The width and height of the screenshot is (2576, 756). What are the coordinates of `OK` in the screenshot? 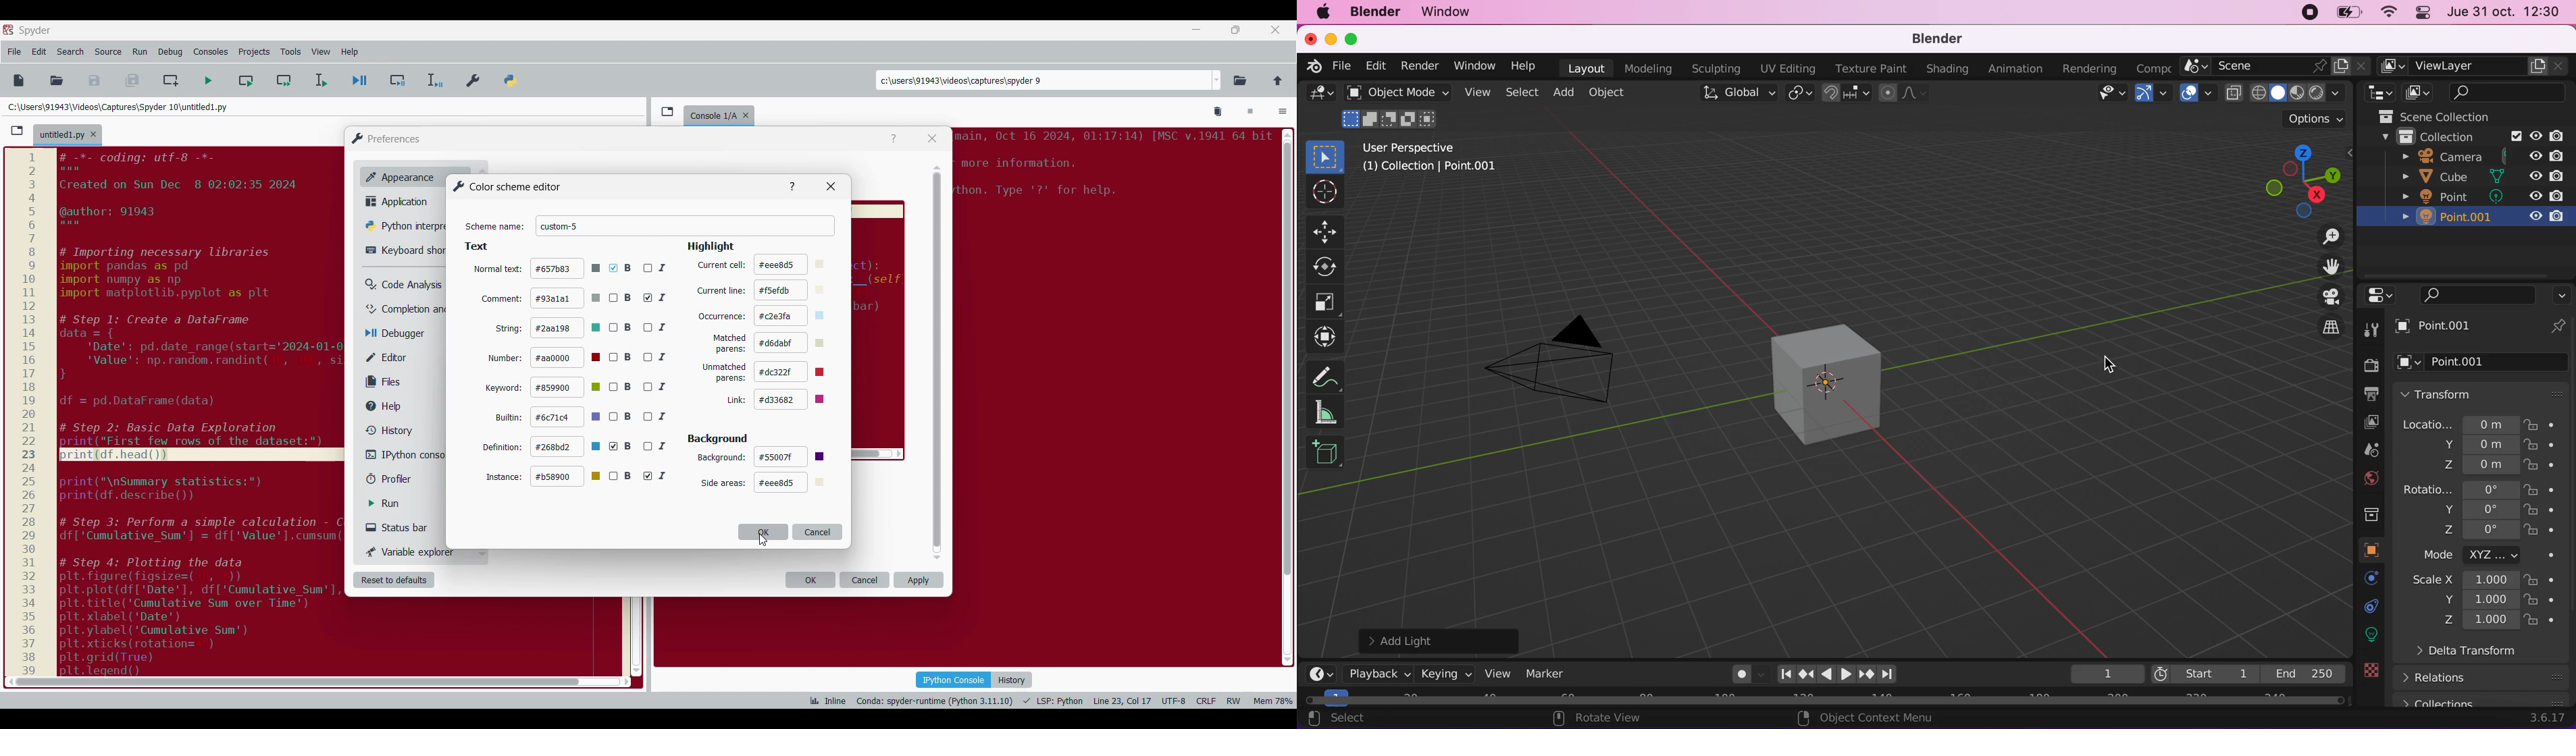 It's located at (763, 532).